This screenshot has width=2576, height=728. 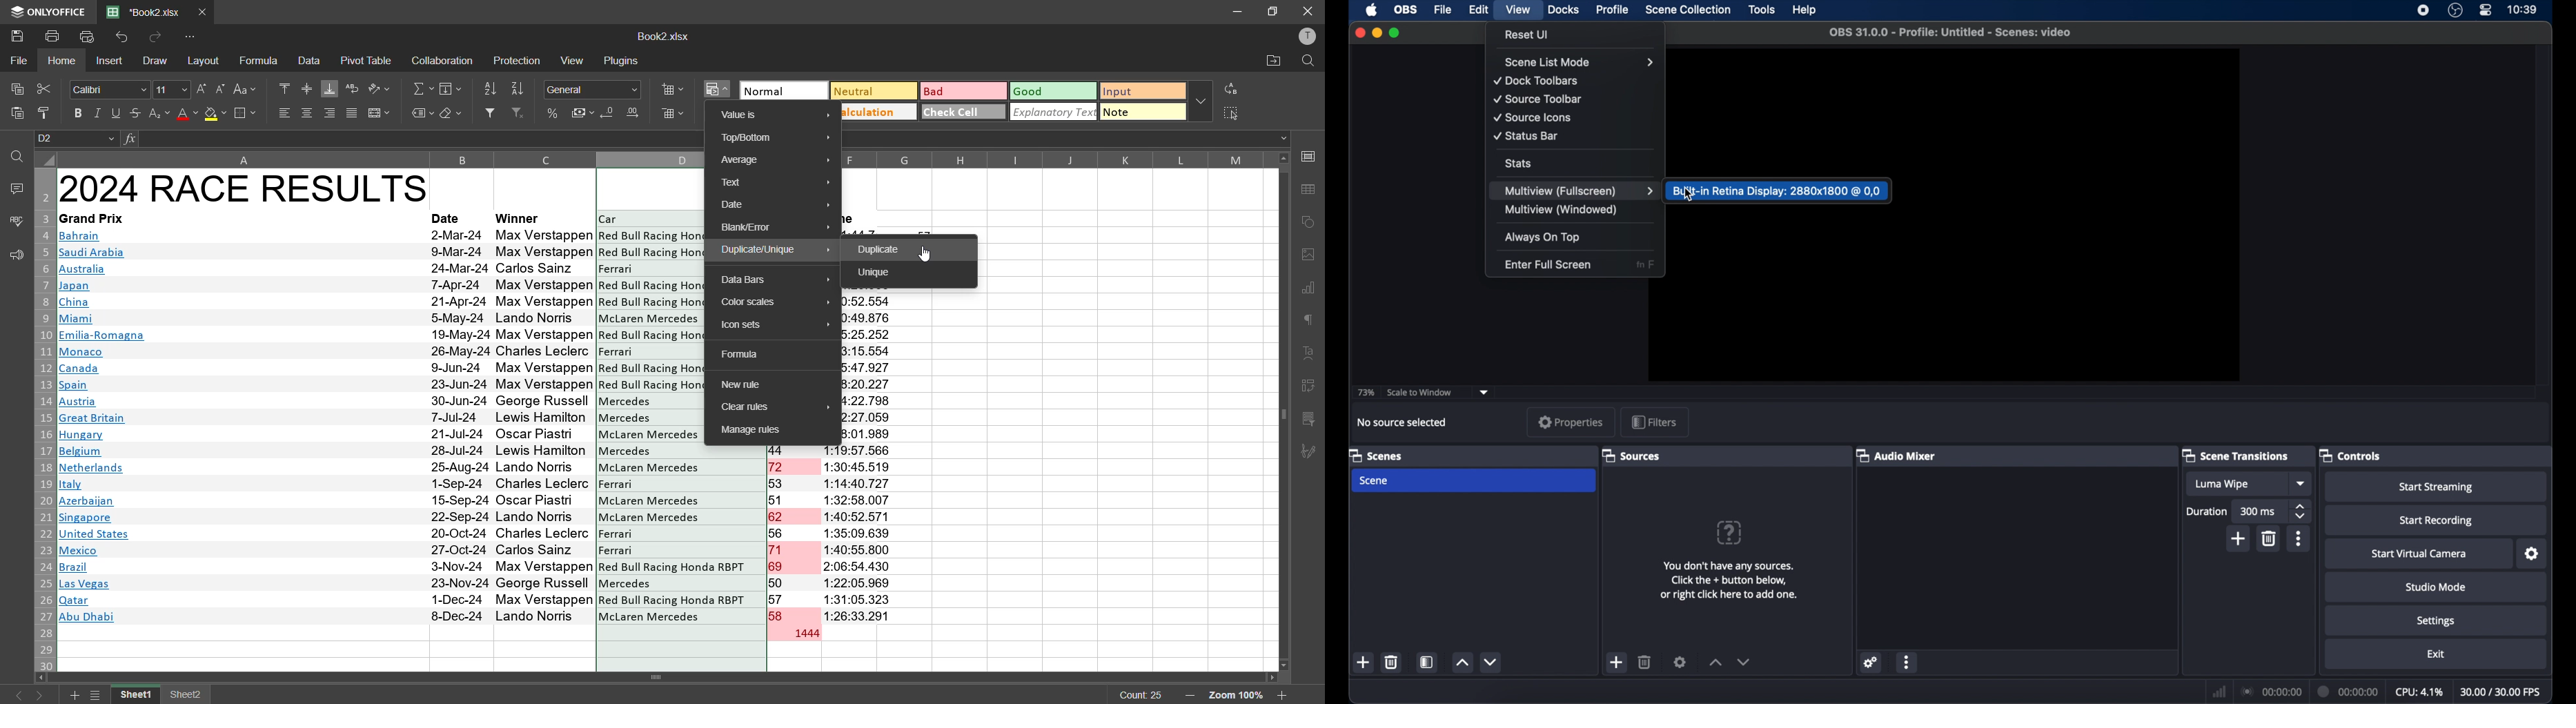 What do you see at coordinates (1613, 8) in the screenshot?
I see `profile` at bounding box center [1613, 8].